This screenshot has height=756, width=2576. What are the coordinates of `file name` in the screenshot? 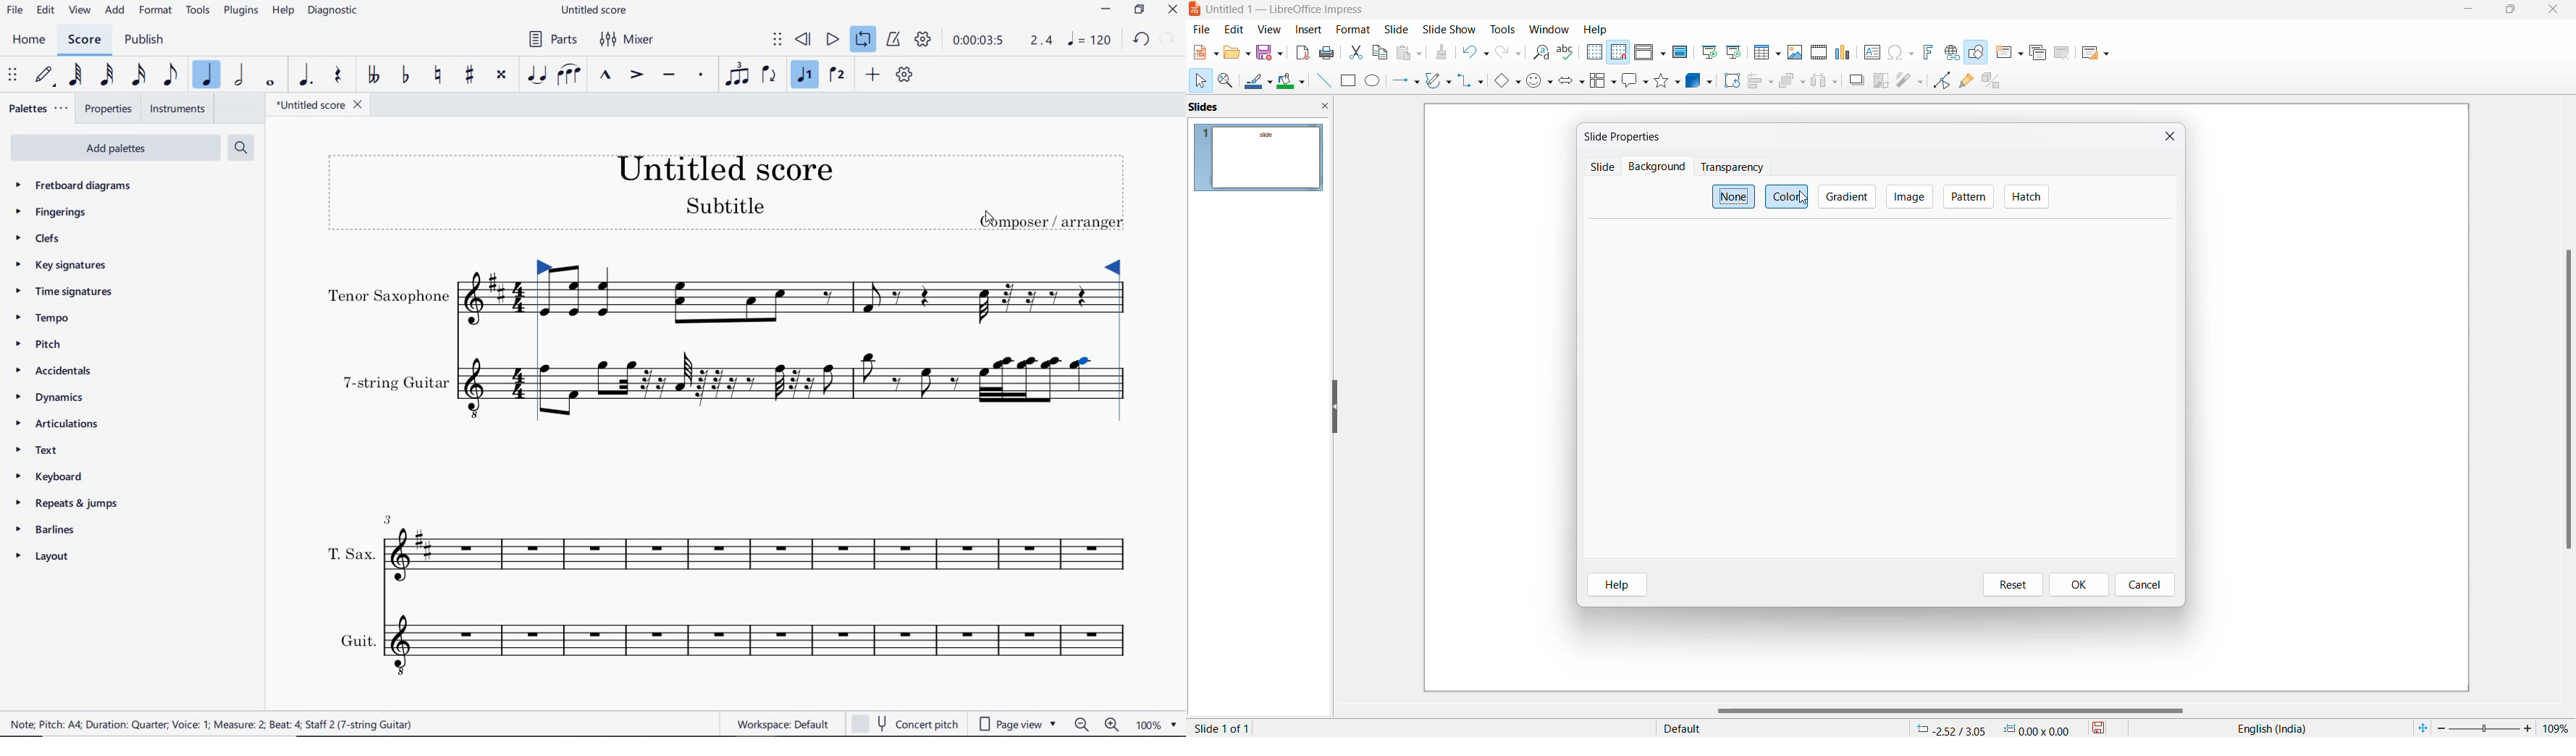 It's located at (1281, 11).